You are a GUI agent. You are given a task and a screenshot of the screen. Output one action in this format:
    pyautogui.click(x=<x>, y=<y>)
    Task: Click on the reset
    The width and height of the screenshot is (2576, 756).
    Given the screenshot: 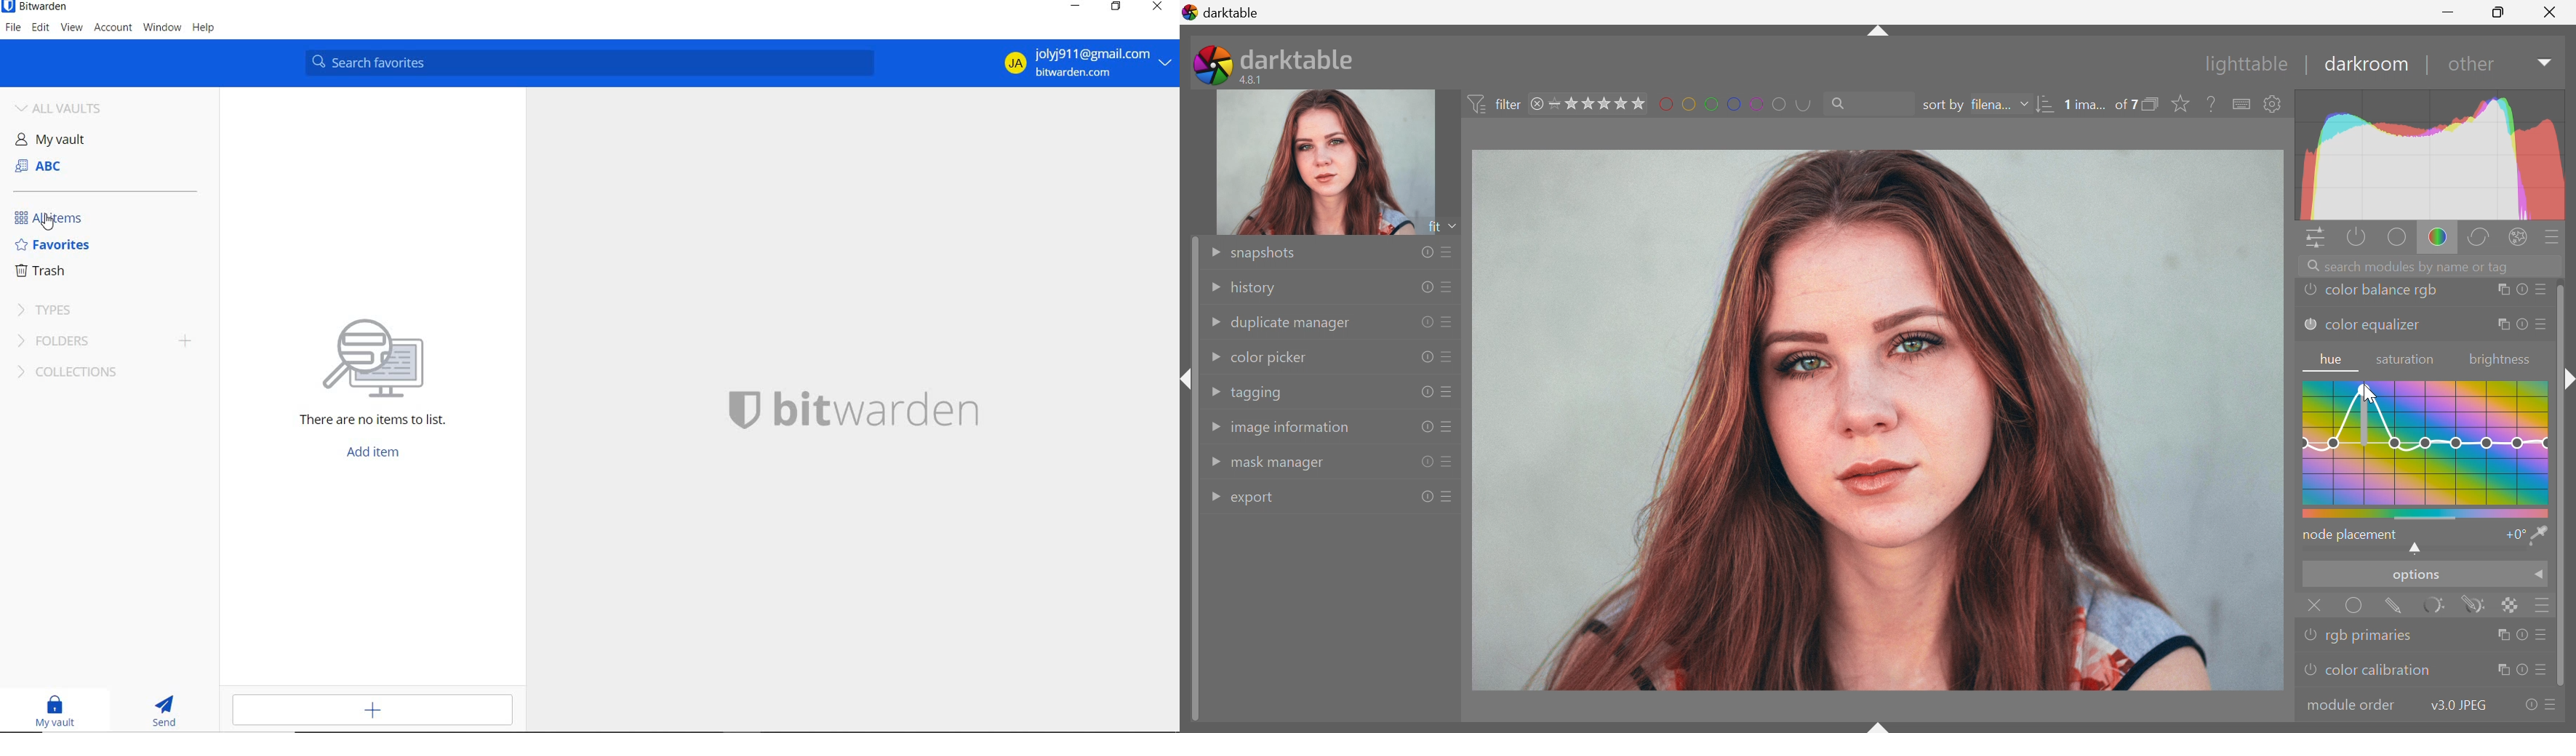 What is the action you would take?
    pyautogui.click(x=2527, y=706)
    